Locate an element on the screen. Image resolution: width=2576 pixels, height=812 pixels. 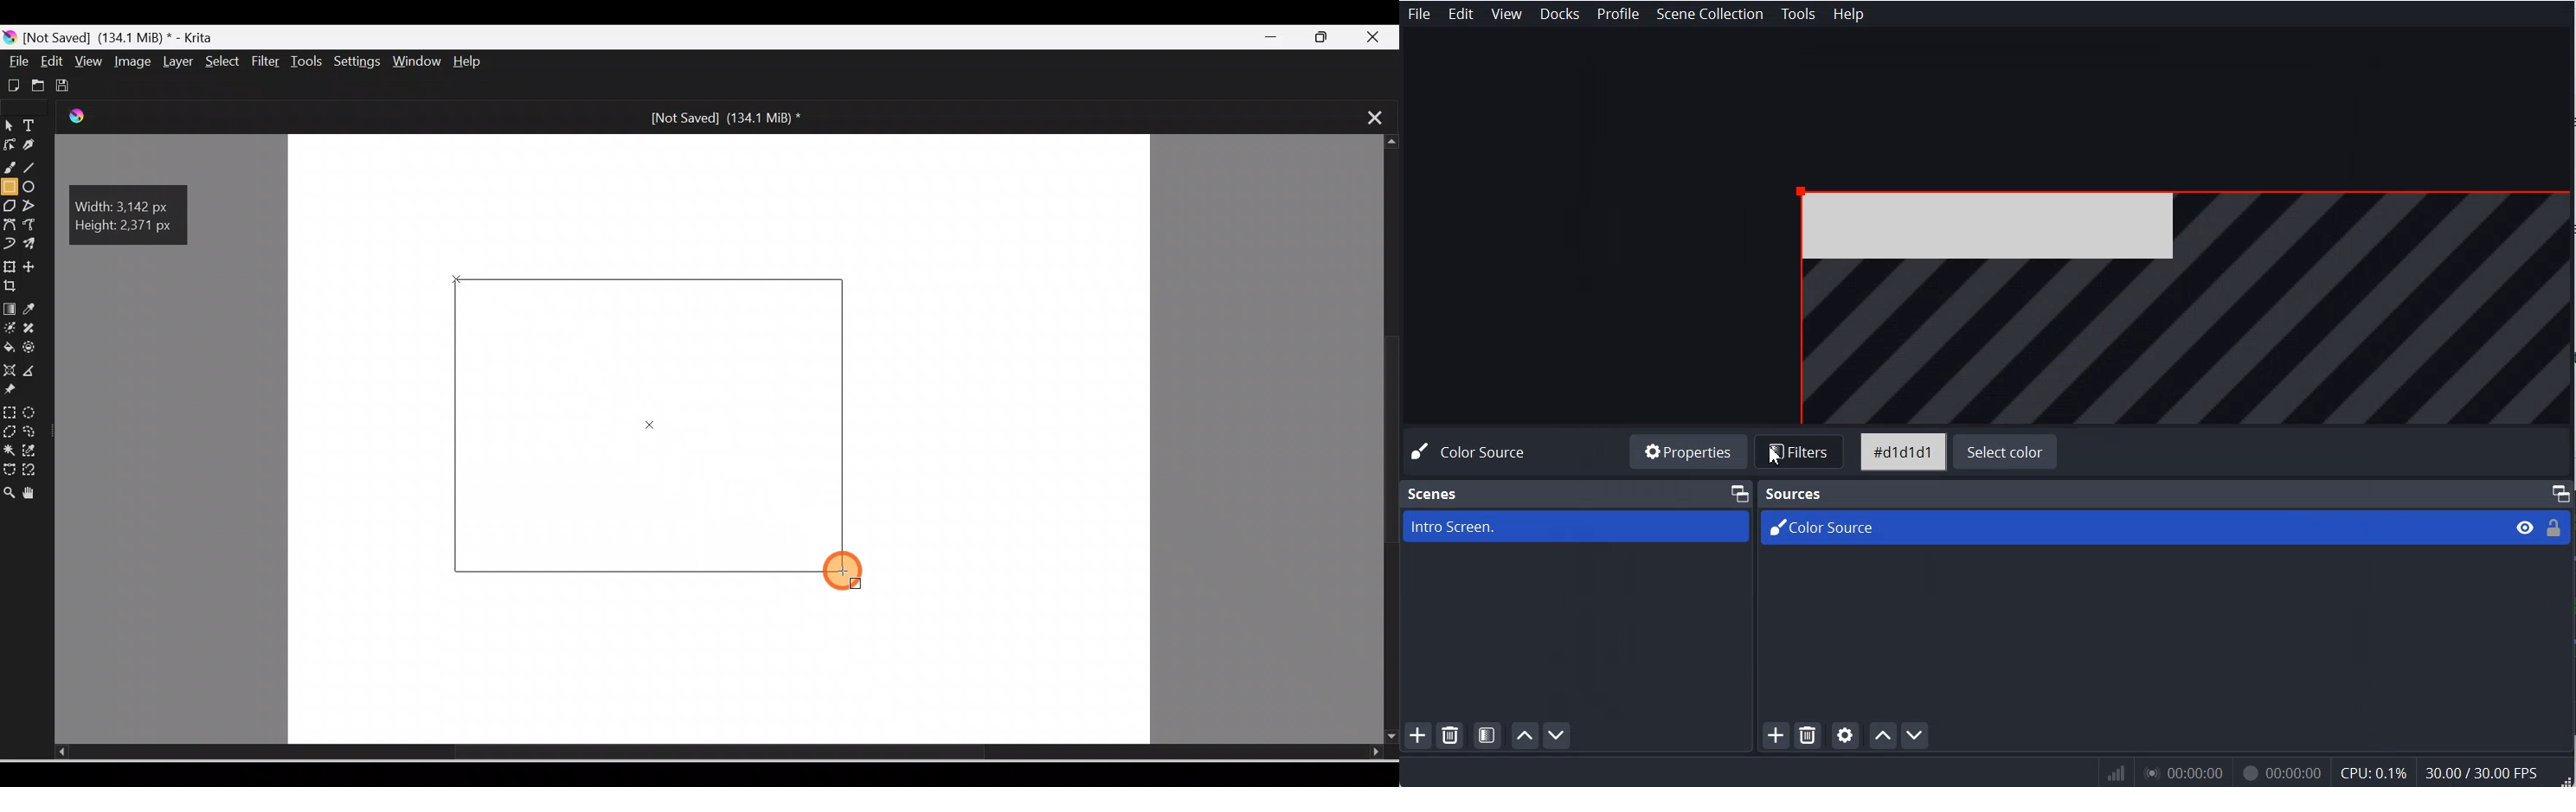
Crop an image is located at coordinates (17, 286).